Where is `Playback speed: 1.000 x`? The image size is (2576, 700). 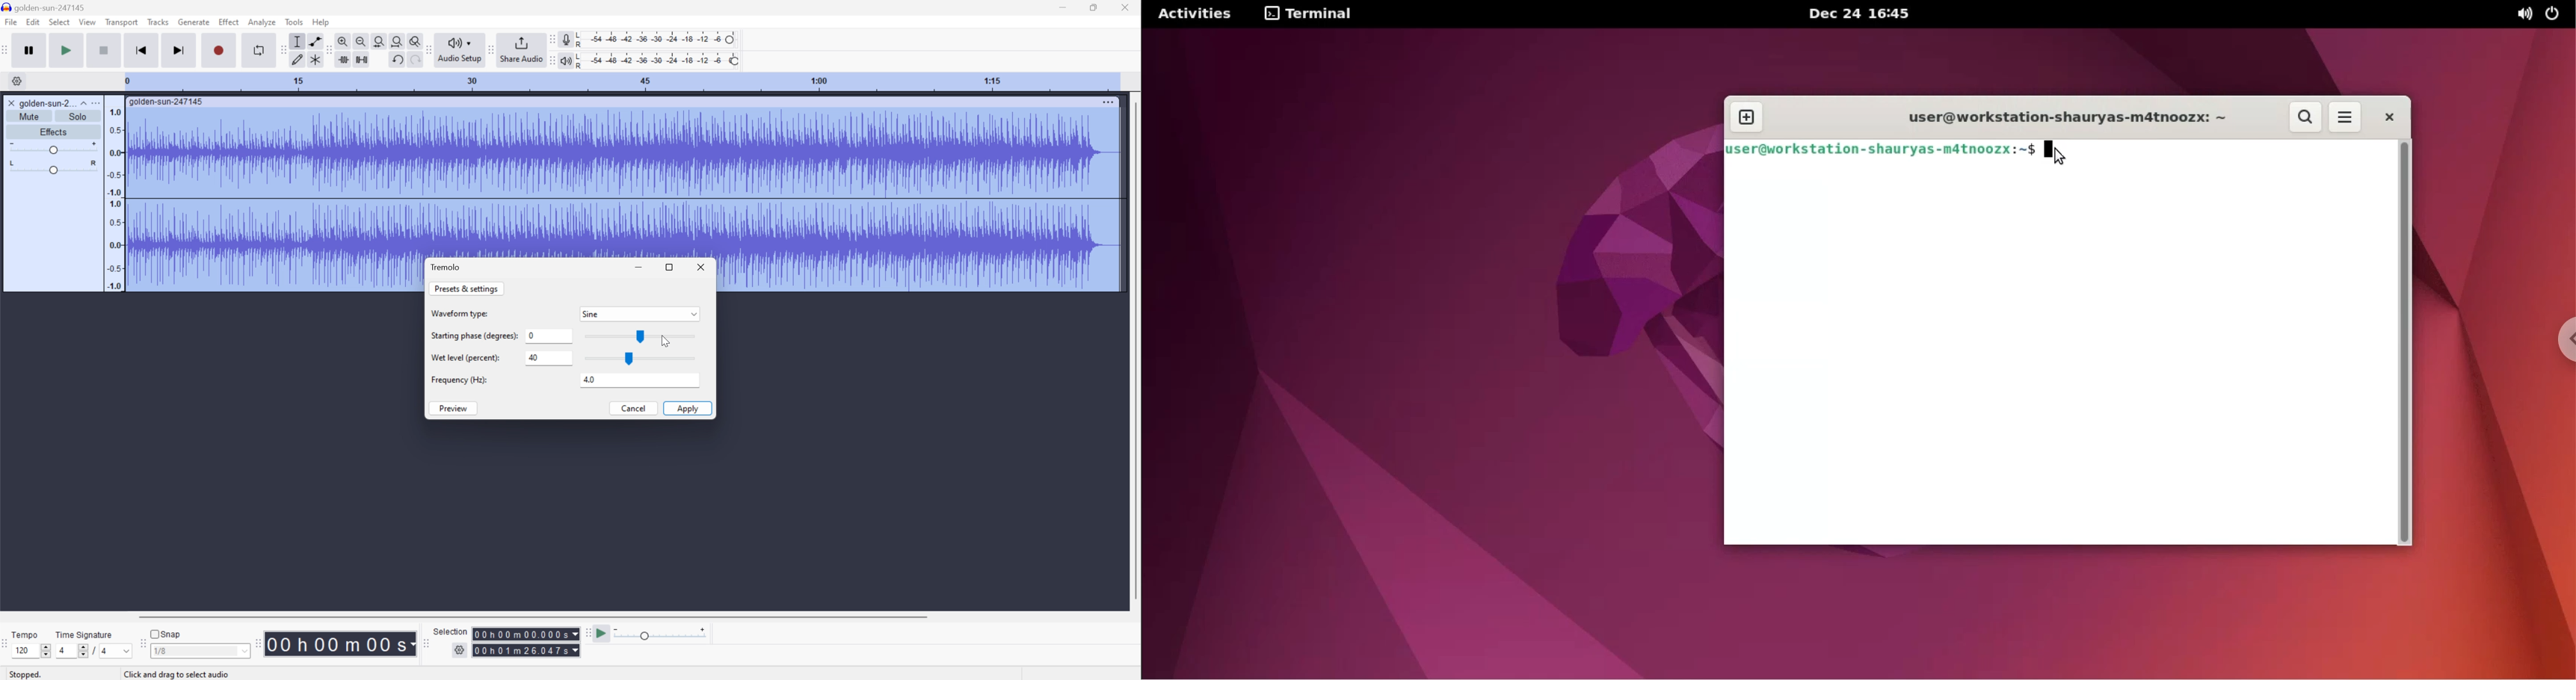 Playback speed: 1.000 x is located at coordinates (662, 632).